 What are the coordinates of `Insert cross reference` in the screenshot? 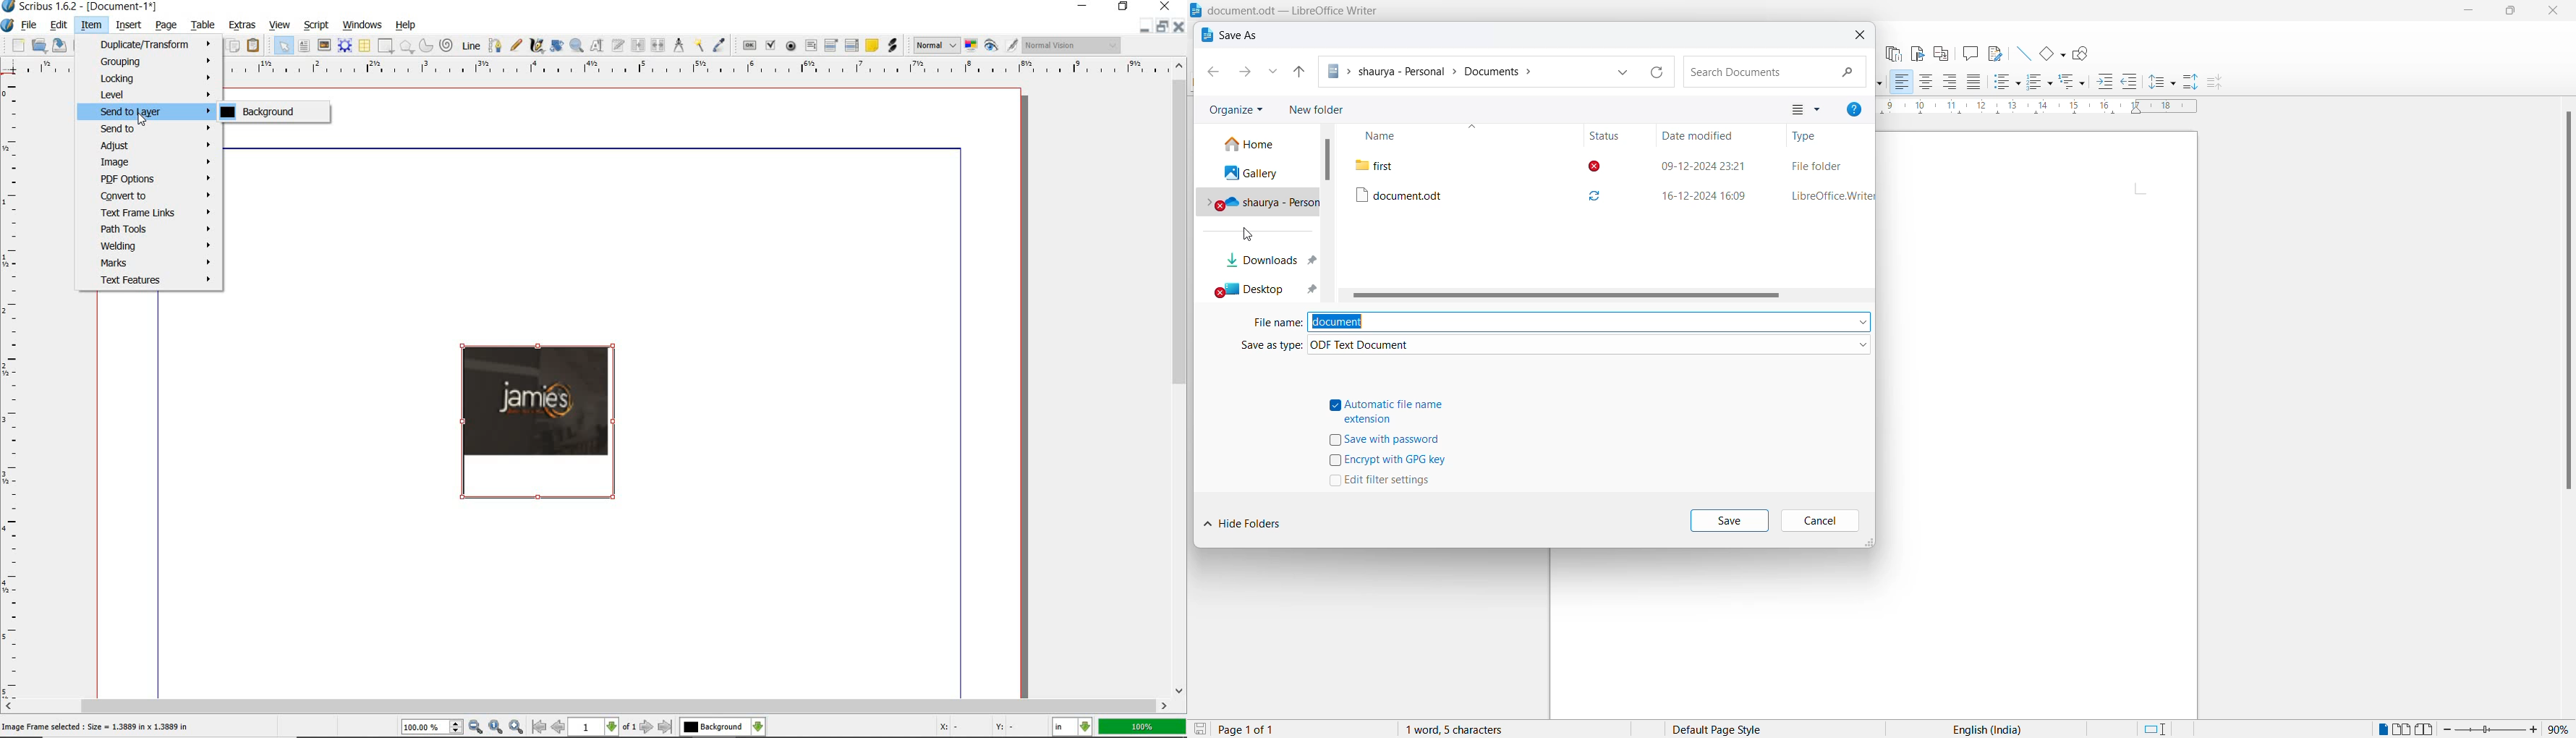 It's located at (1939, 54).